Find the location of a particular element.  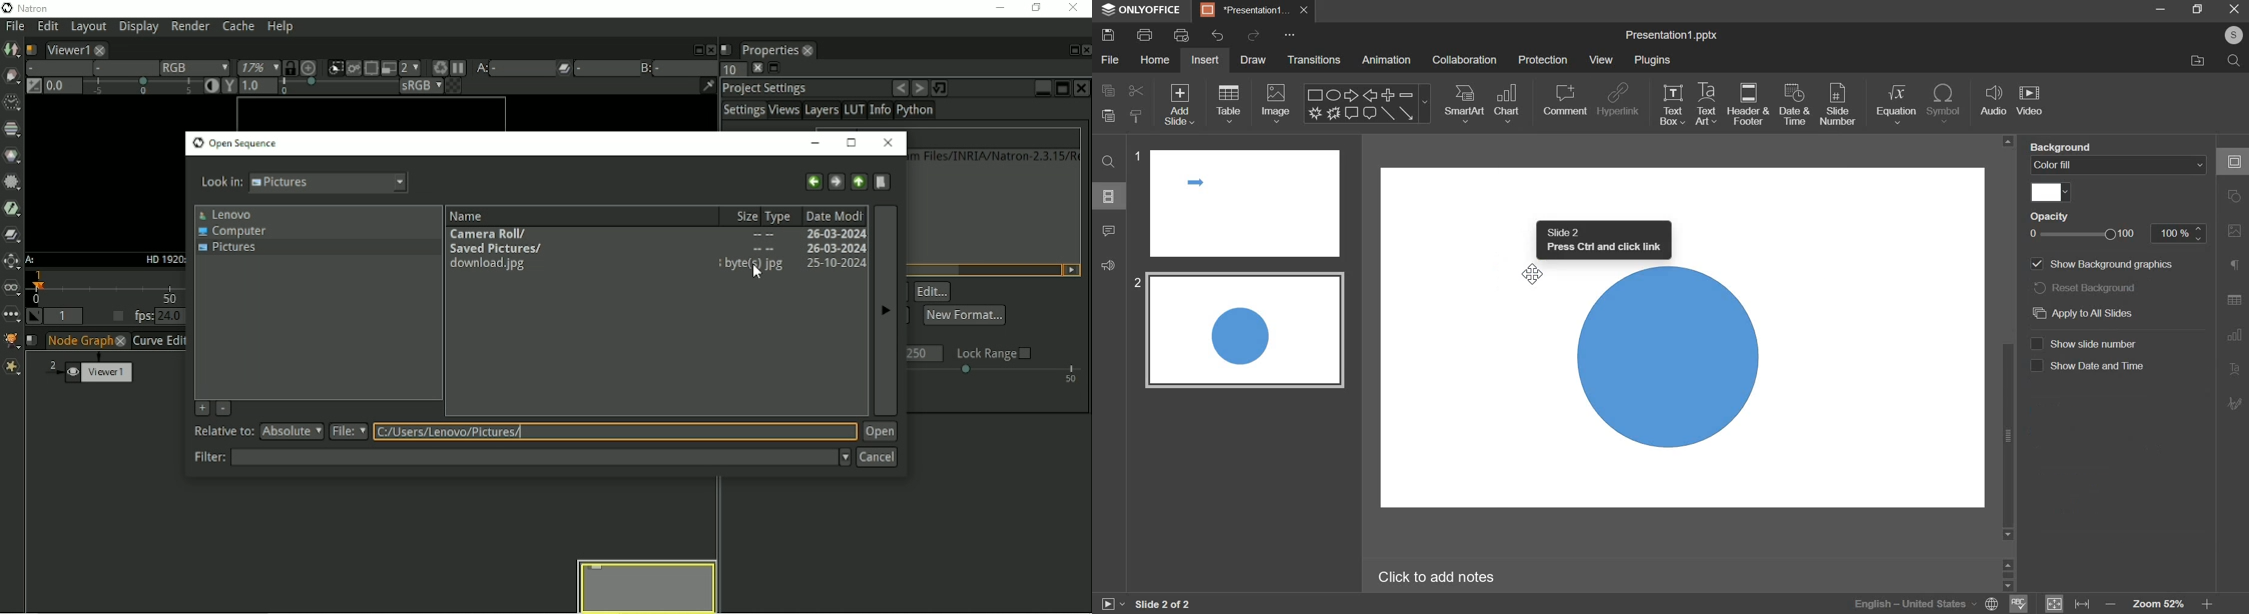

slide is located at coordinates (1109, 196).